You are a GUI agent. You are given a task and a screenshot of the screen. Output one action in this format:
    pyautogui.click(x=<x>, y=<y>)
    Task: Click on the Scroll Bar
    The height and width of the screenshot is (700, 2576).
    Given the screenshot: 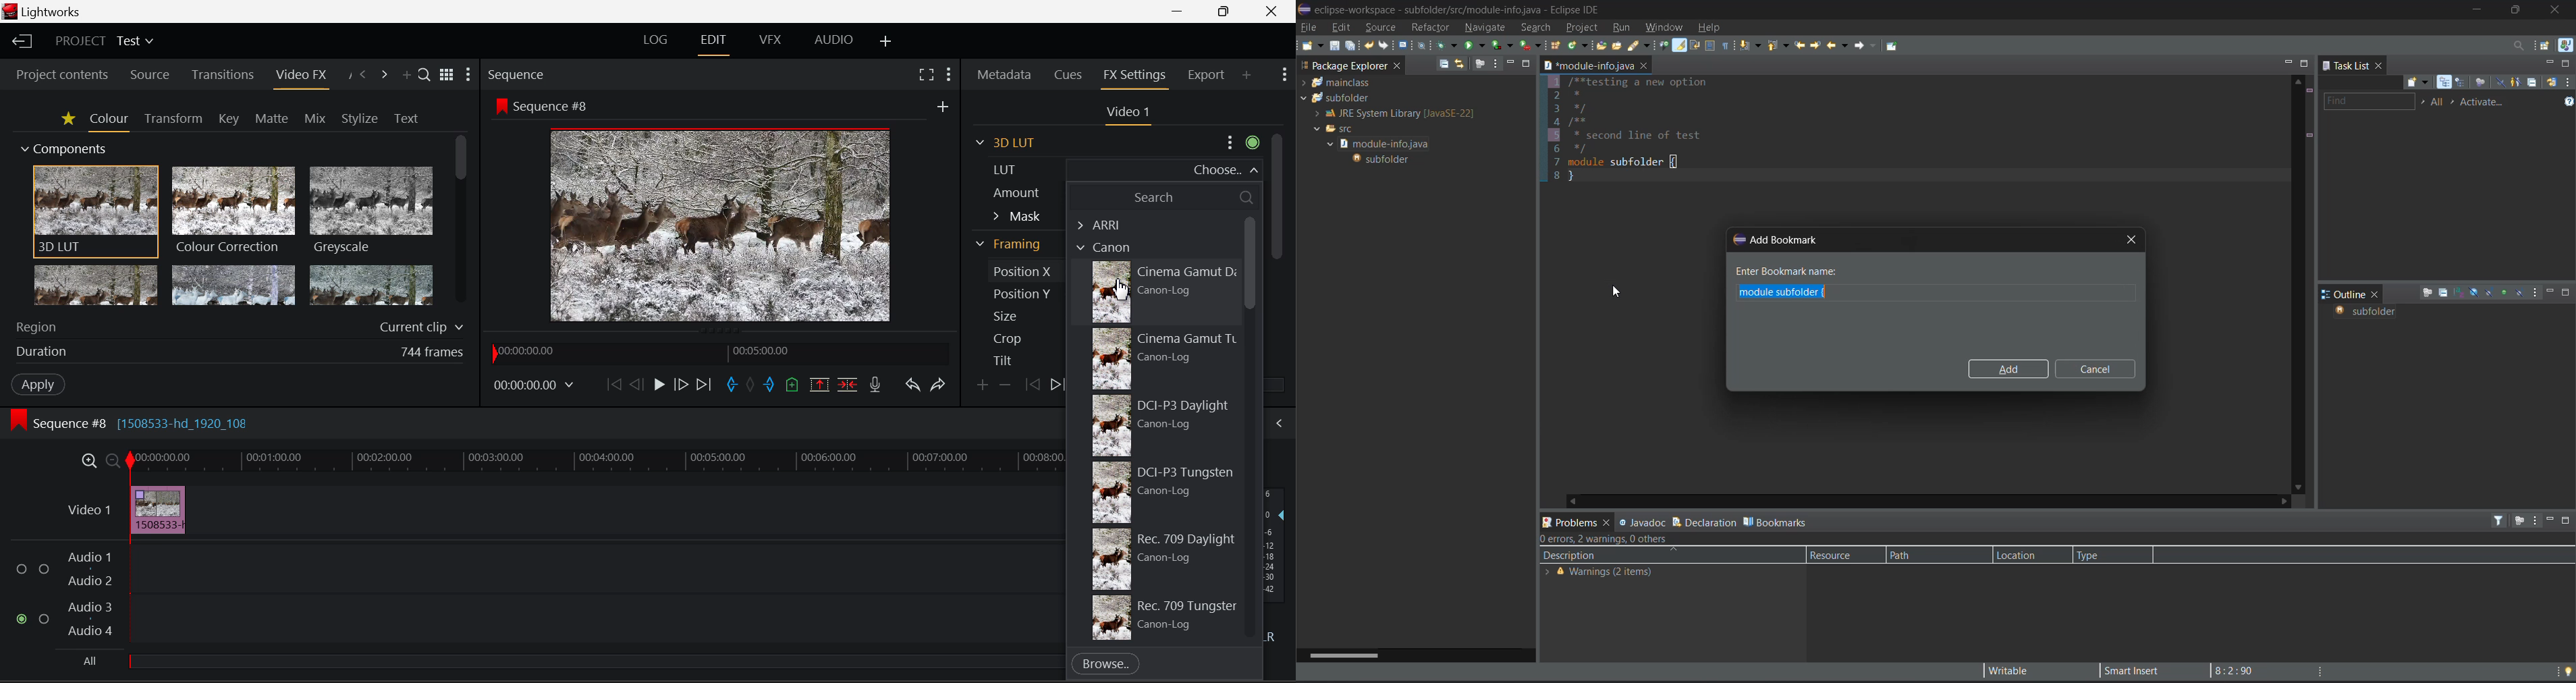 What is the action you would take?
    pyautogui.click(x=1249, y=425)
    